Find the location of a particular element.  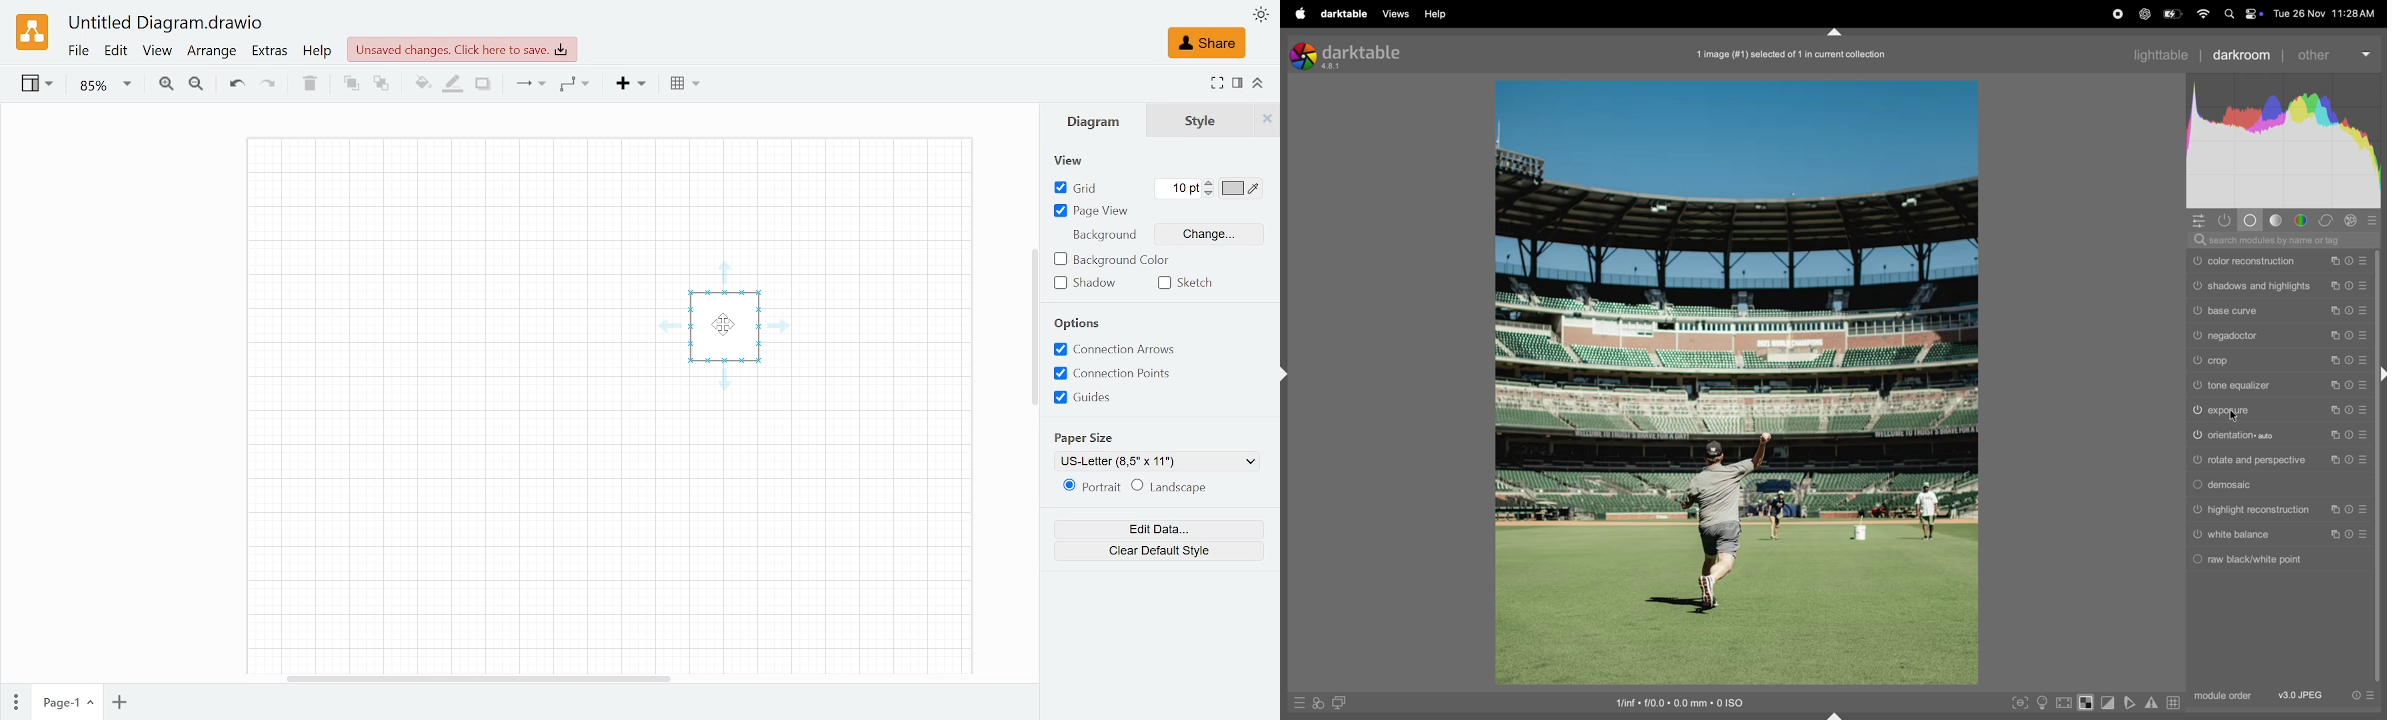

View is located at coordinates (156, 52).